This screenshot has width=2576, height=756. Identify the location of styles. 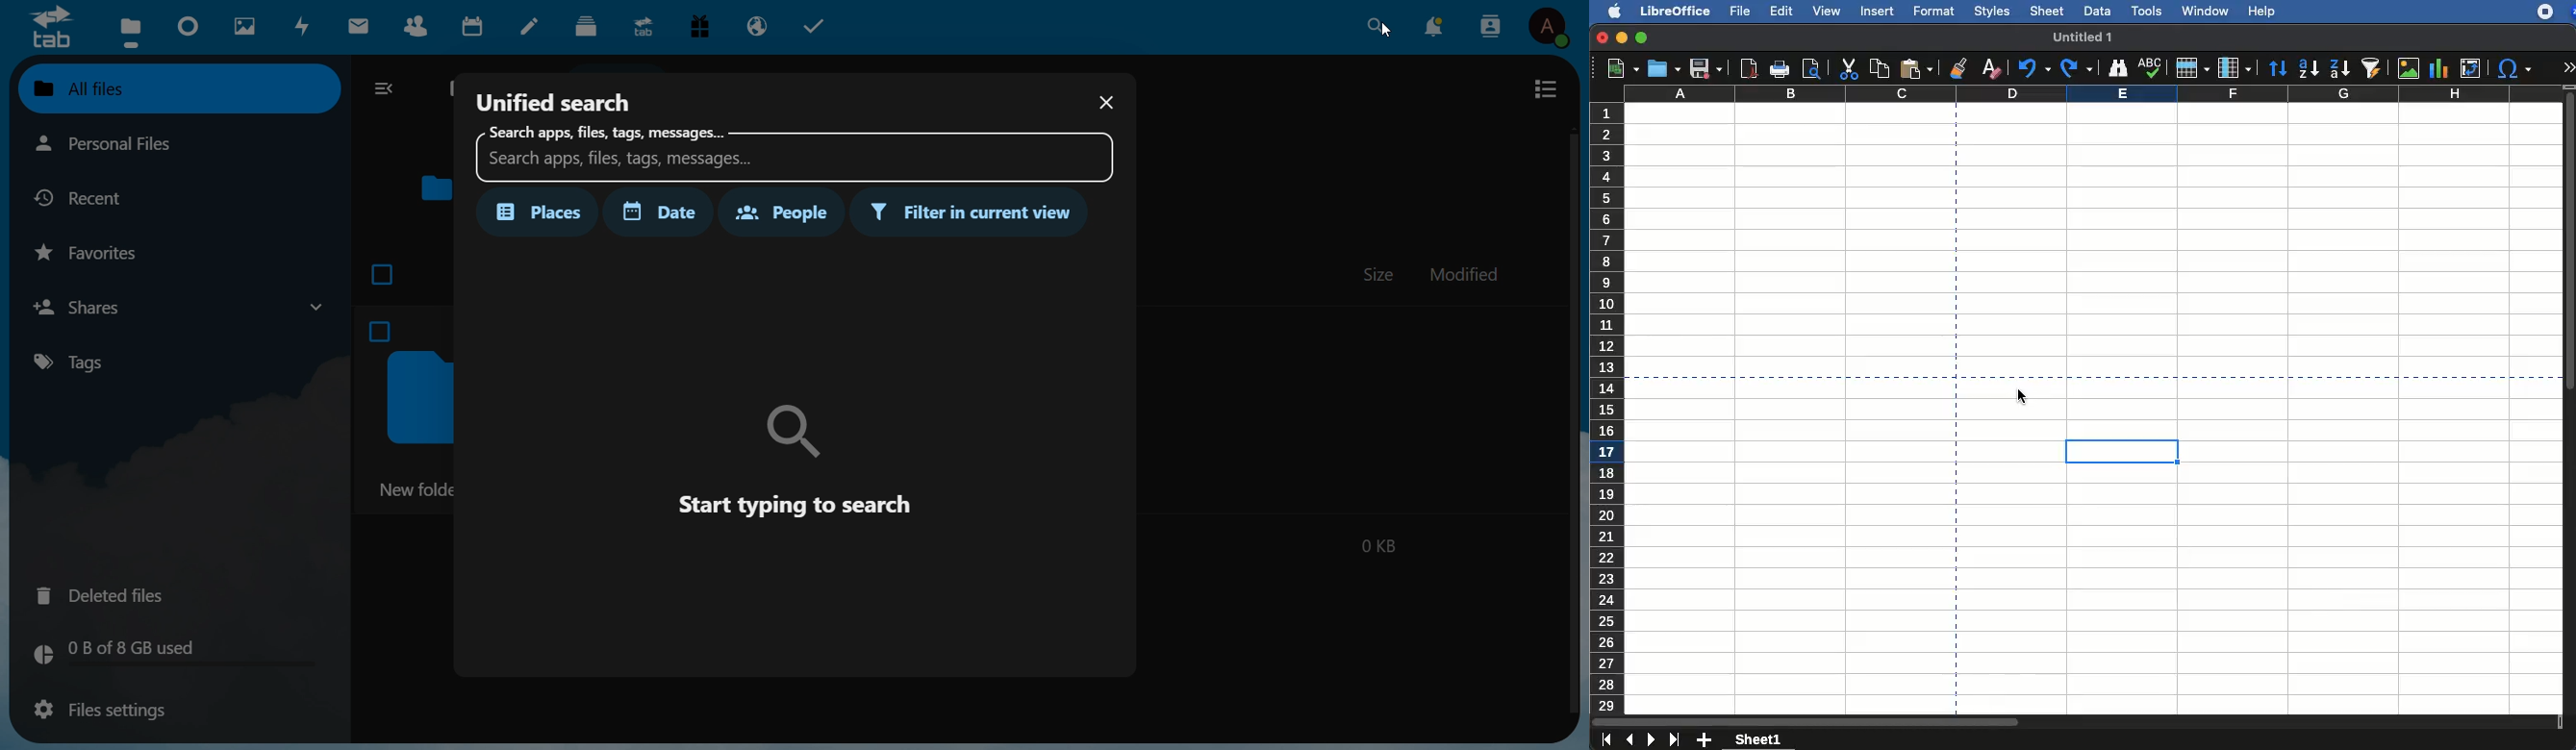
(1993, 11).